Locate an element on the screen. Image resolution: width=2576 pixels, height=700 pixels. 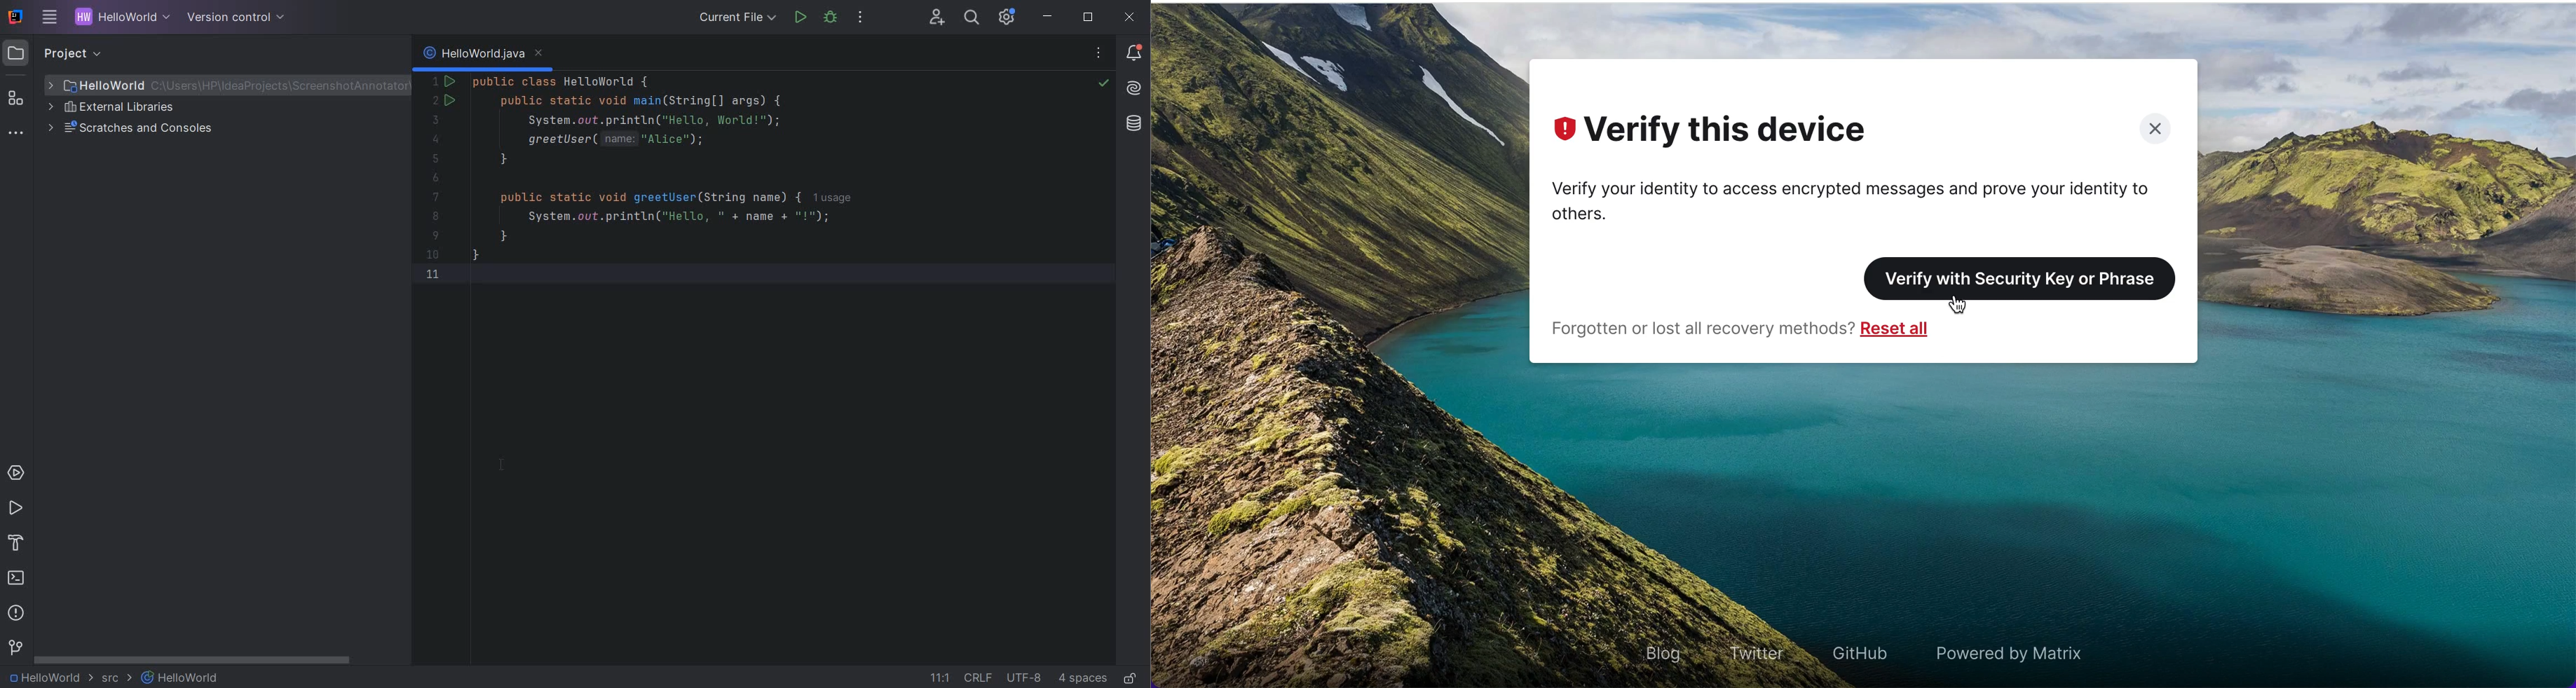
PROJECT NAME is located at coordinates (119, 18).